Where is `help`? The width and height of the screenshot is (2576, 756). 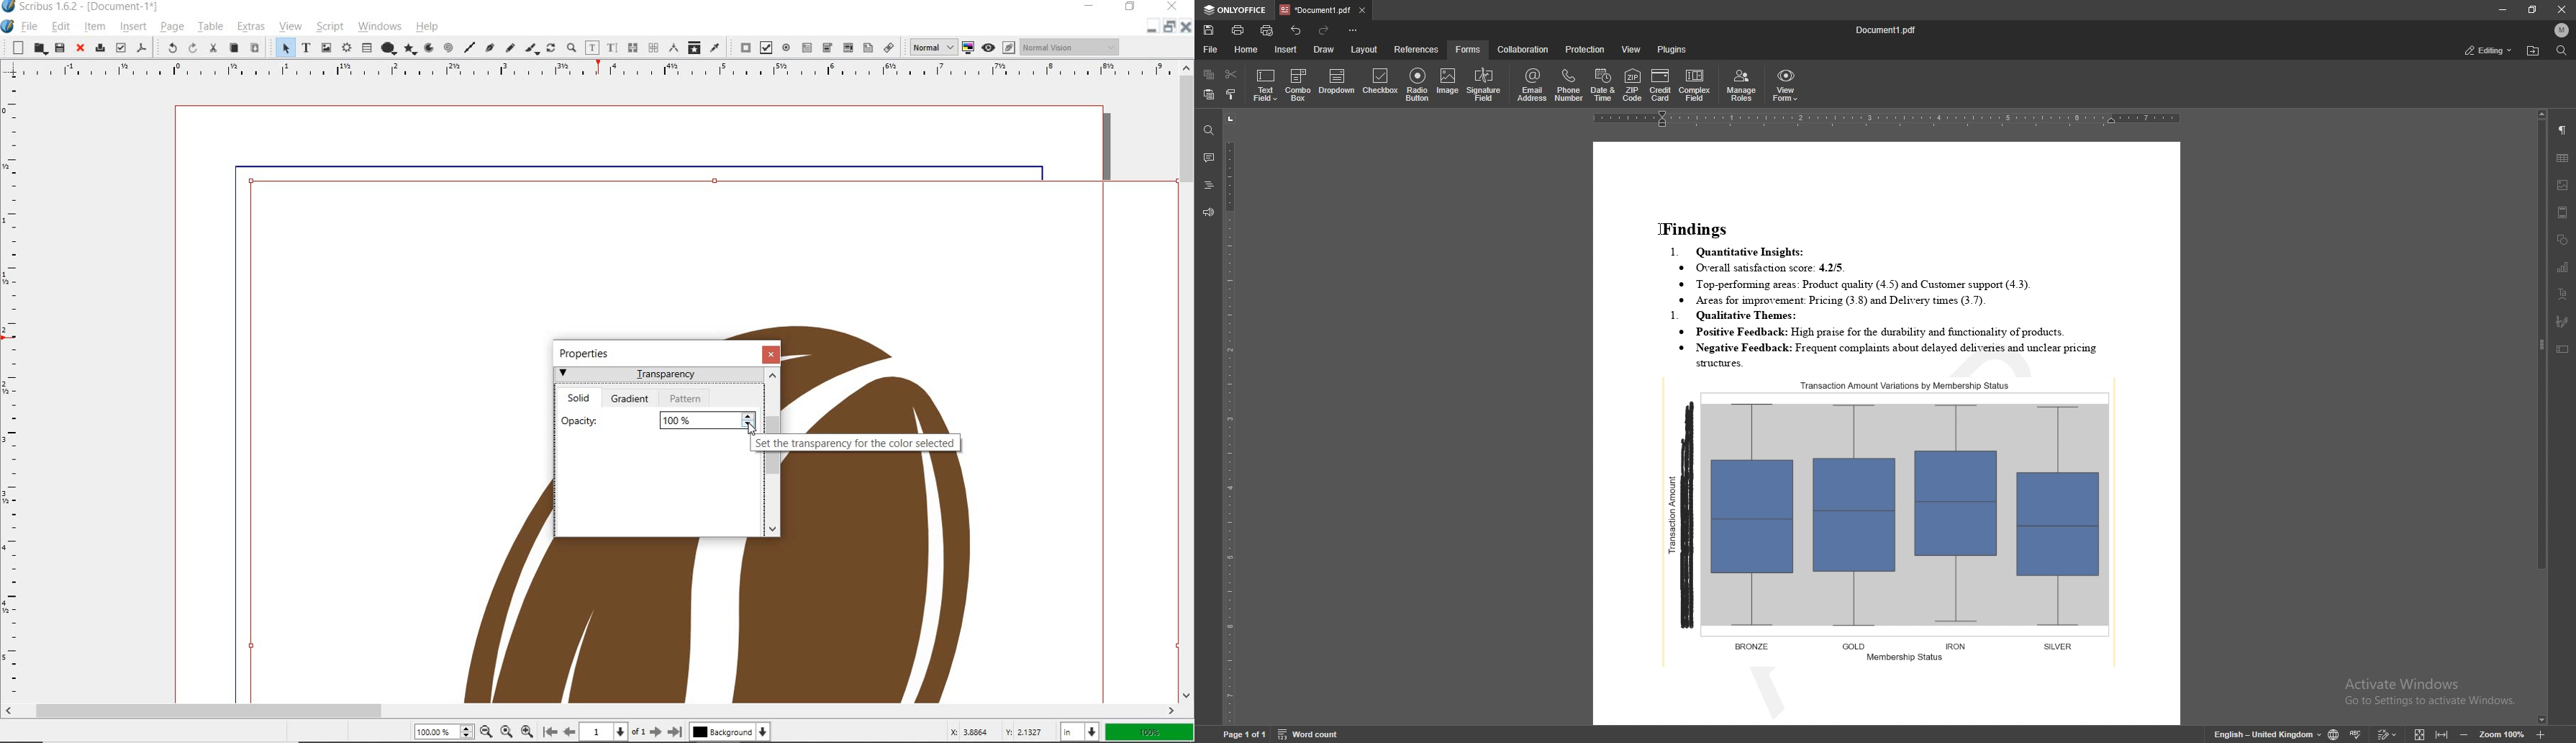
help is located at coordinates (427, 26).